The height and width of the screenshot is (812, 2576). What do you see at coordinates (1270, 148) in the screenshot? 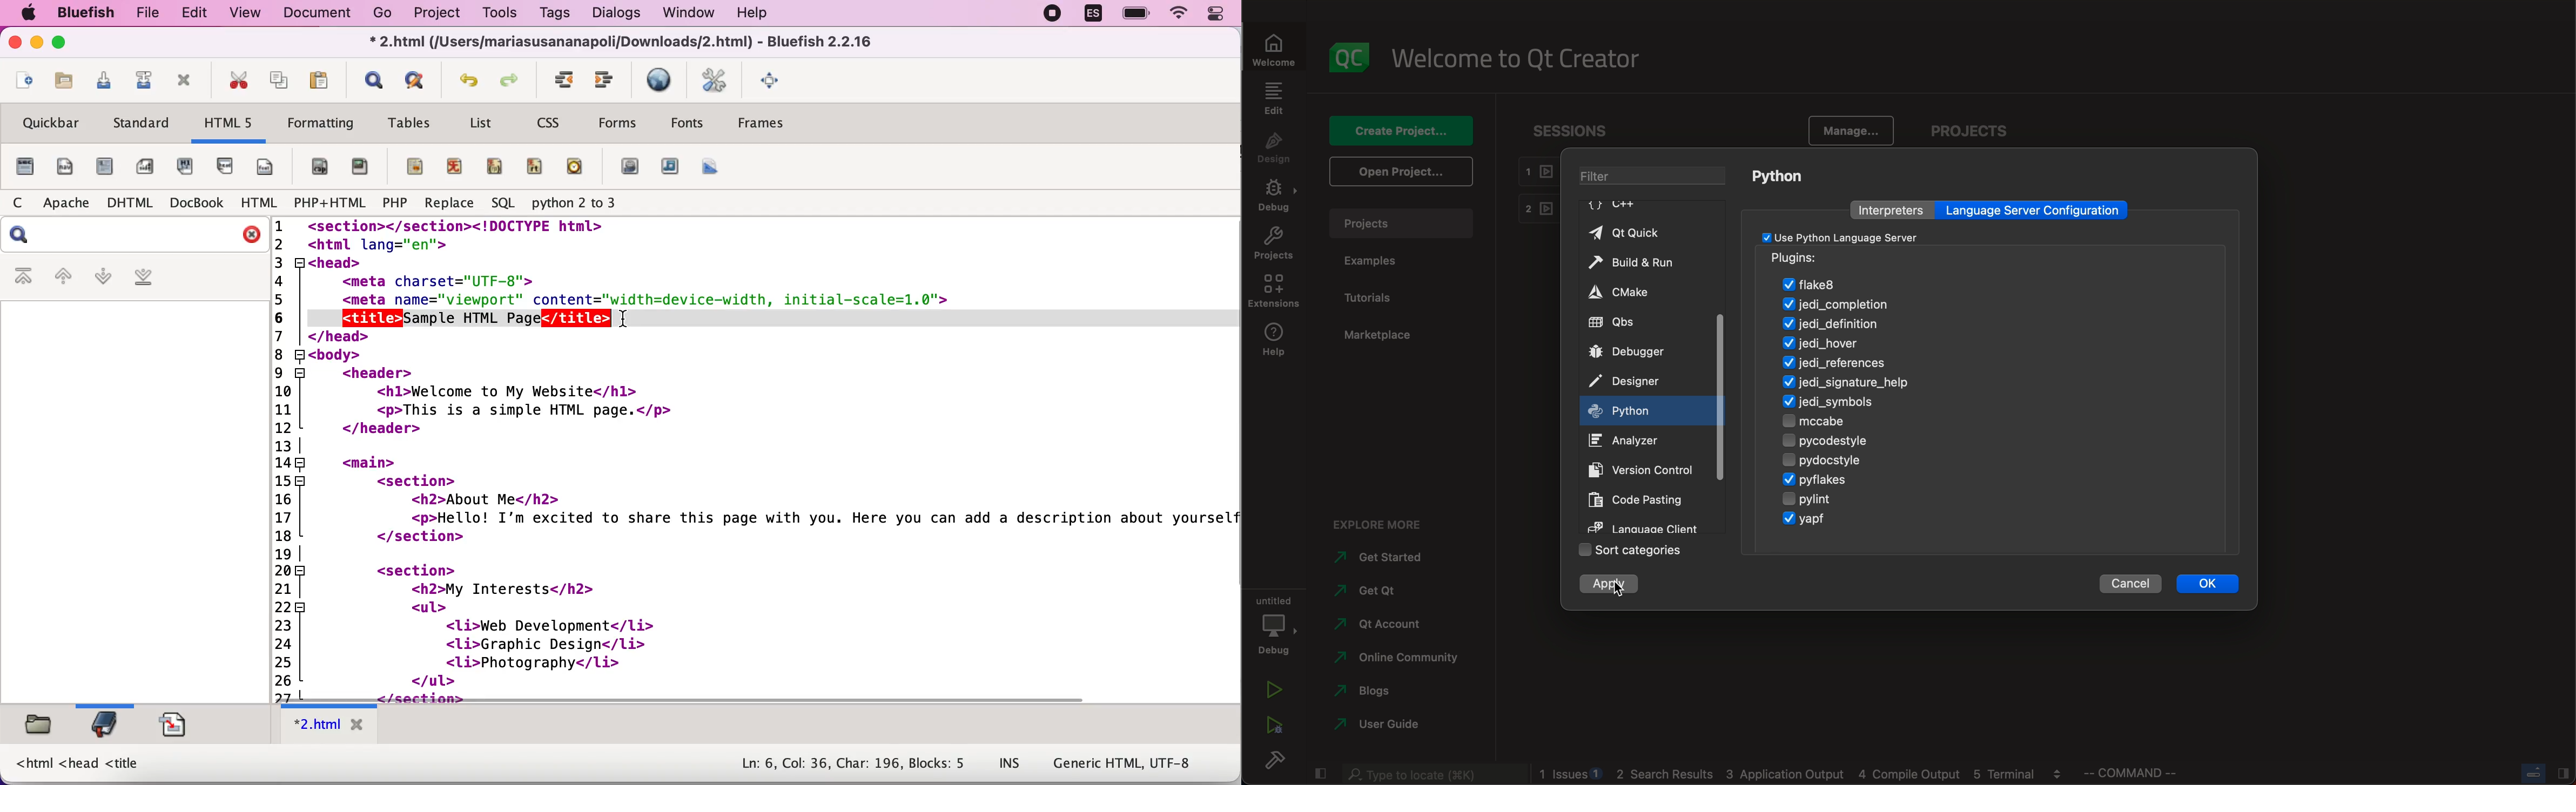
I see `design` at bounding box center [1270, 148].